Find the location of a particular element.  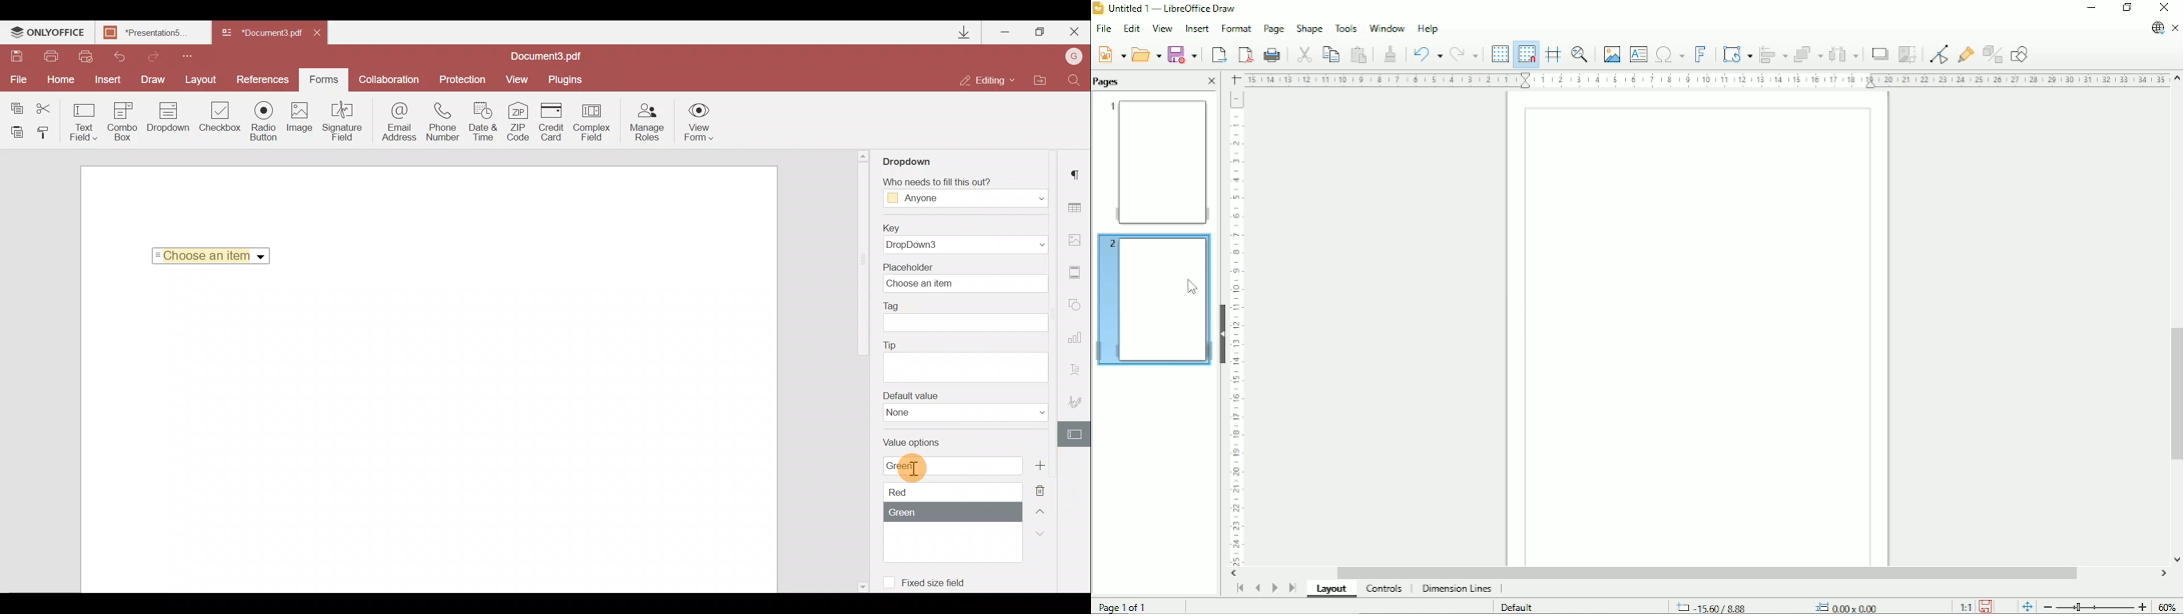

Cut is located at coordinates (45, 105).